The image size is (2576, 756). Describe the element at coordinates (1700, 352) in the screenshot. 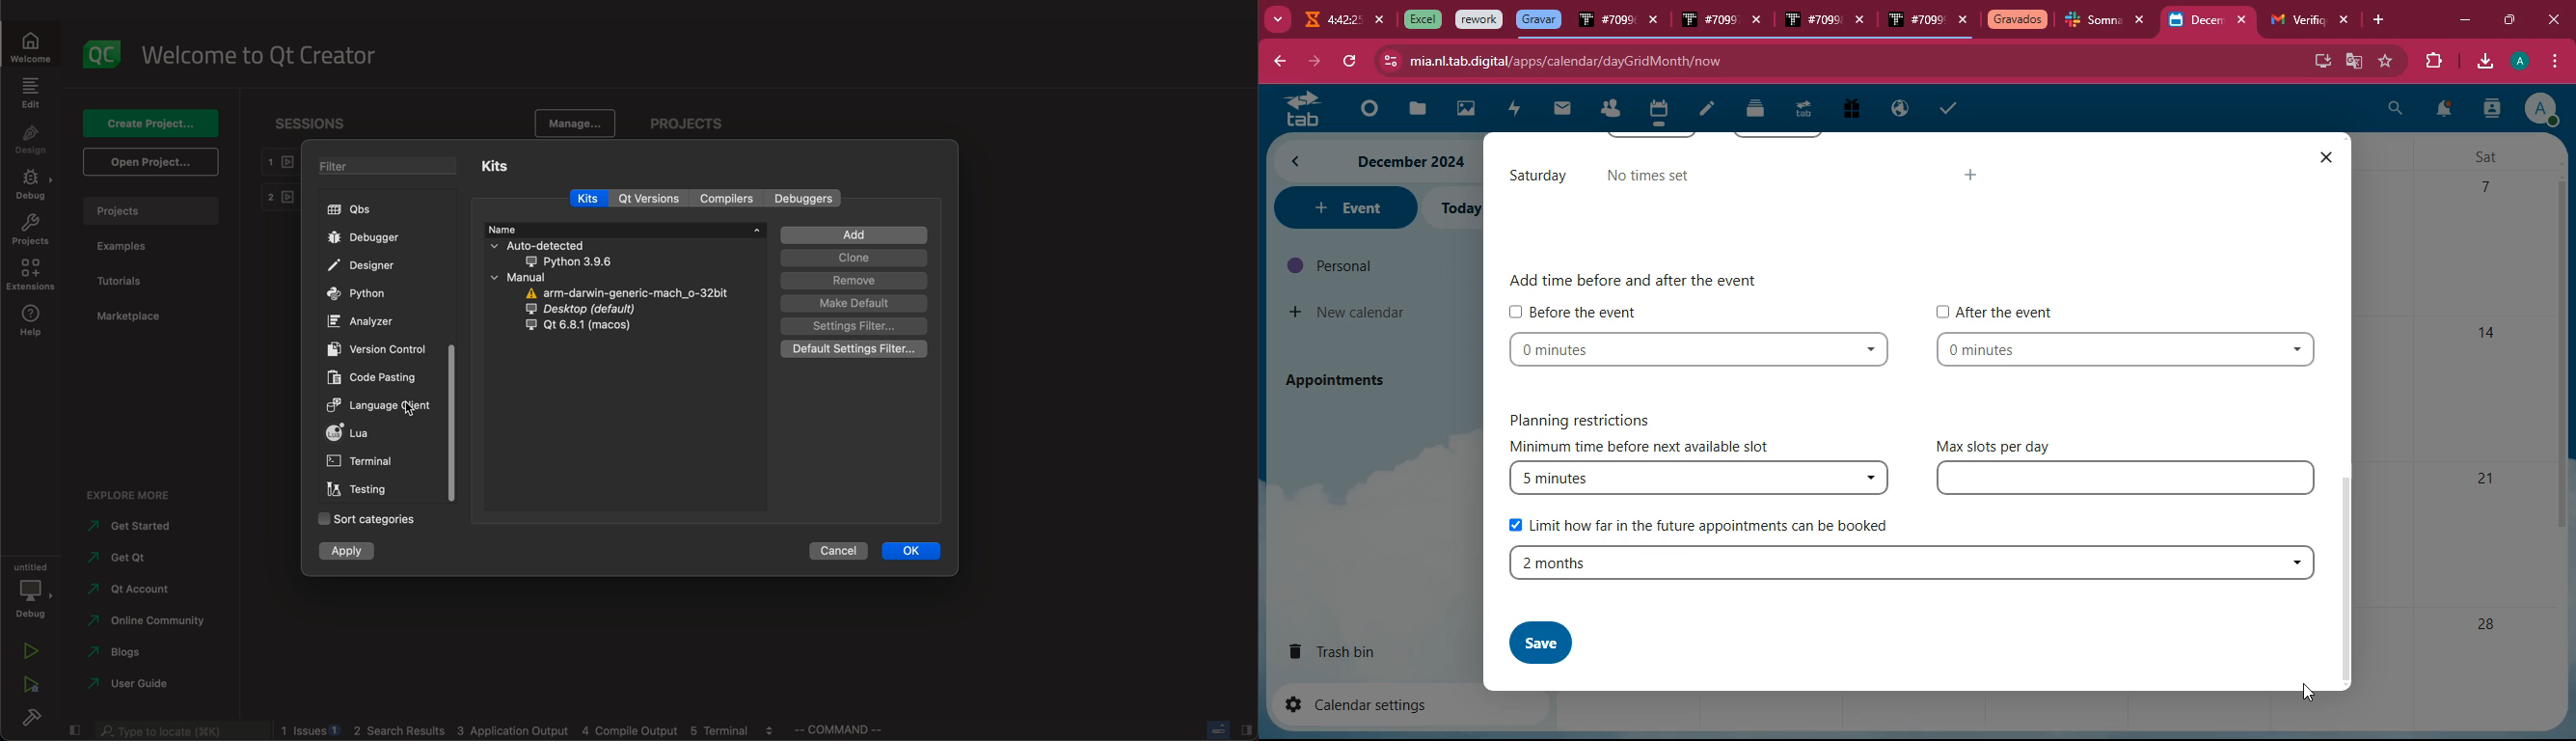

I see `time` at that location.